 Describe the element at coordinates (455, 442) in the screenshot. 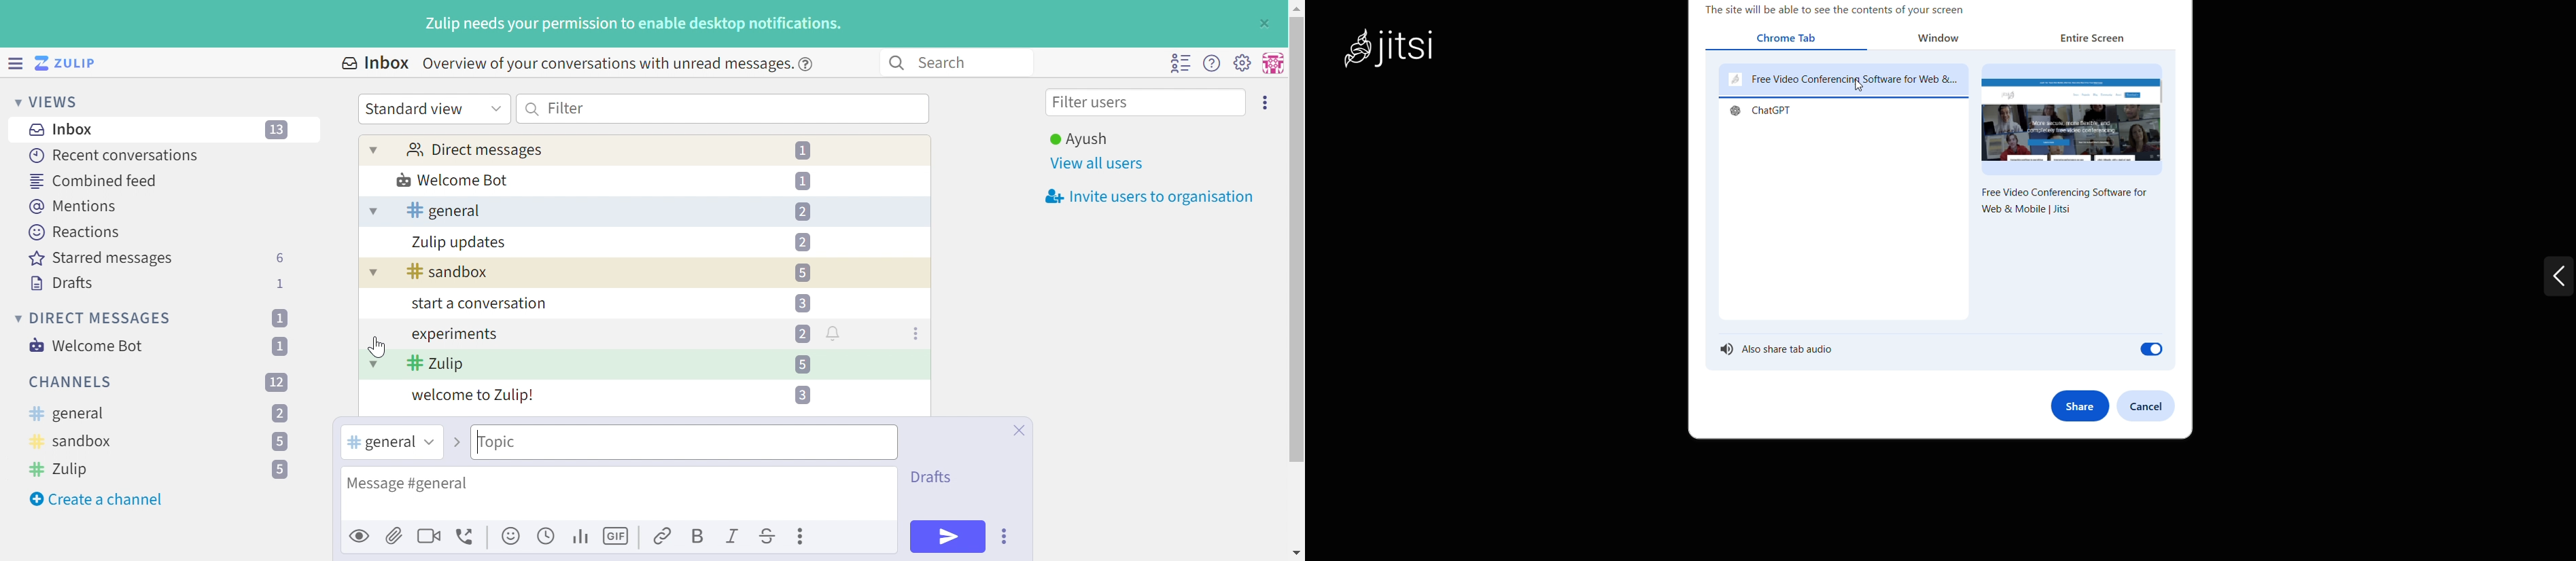

I see `Forward arrow` at that location.